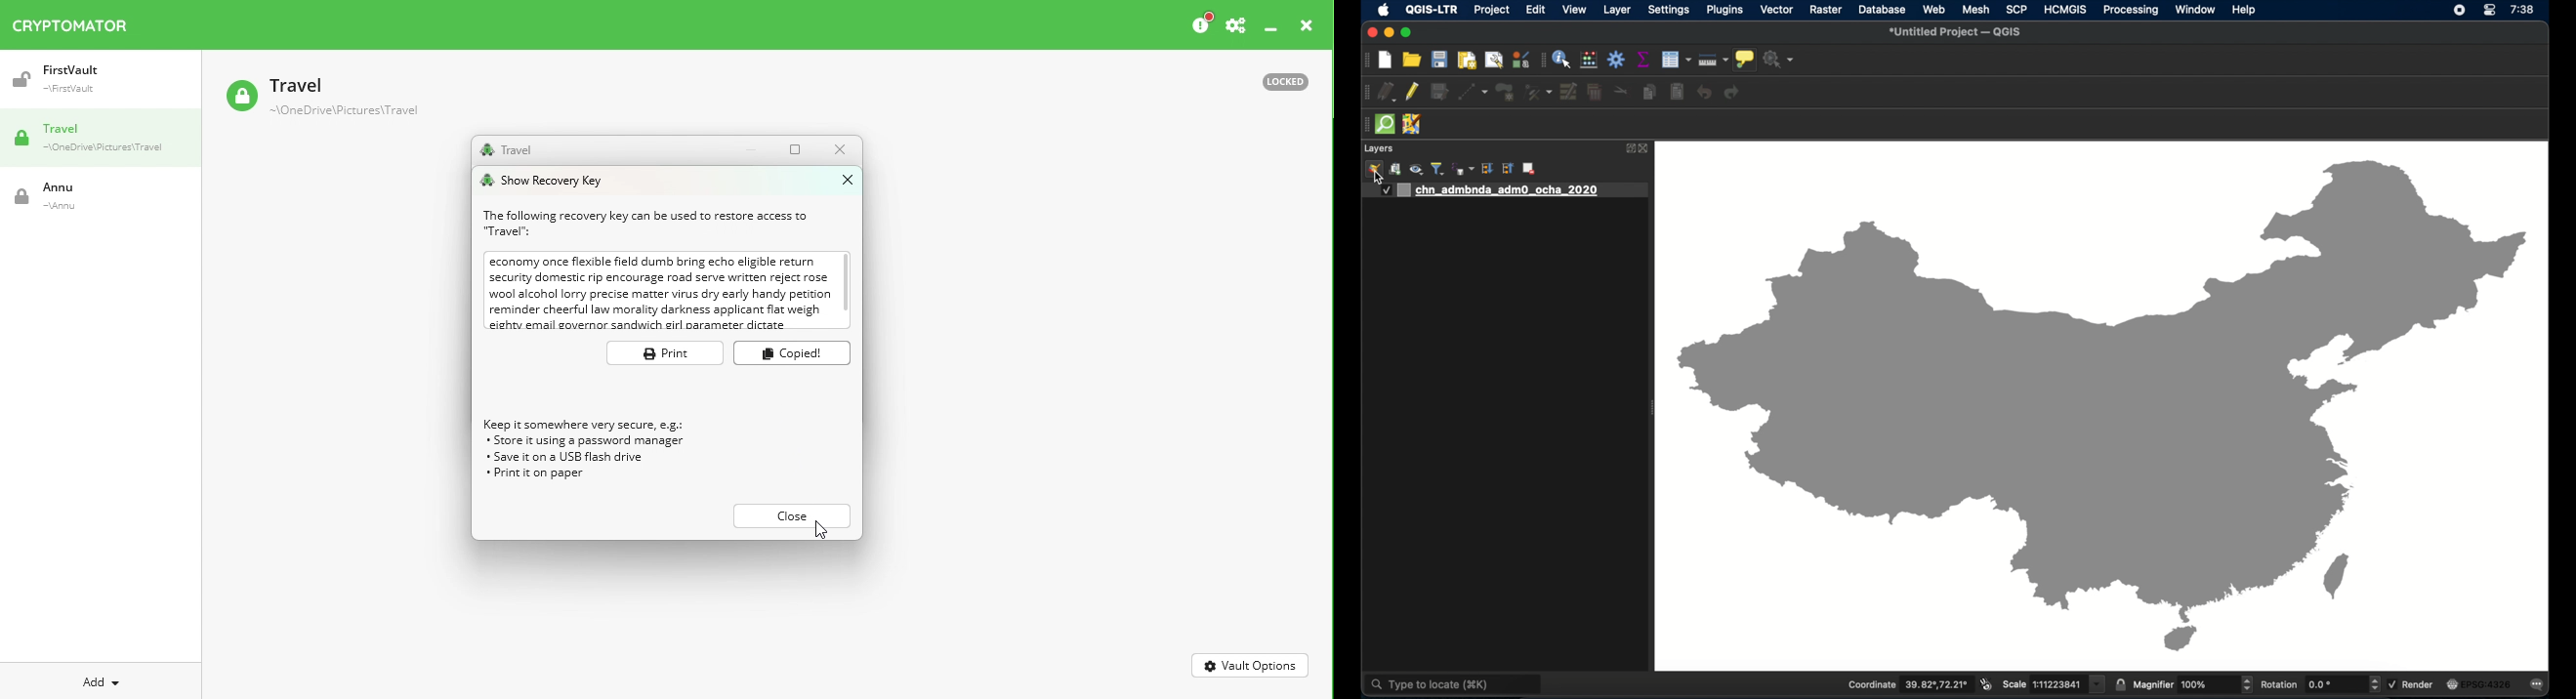 Image resolution: width=2576 pixels, height=700 pixels. What do you see at coordinates (2491, 10) in the screenshot?
I see `control center` at bounding box center [2491, 10].